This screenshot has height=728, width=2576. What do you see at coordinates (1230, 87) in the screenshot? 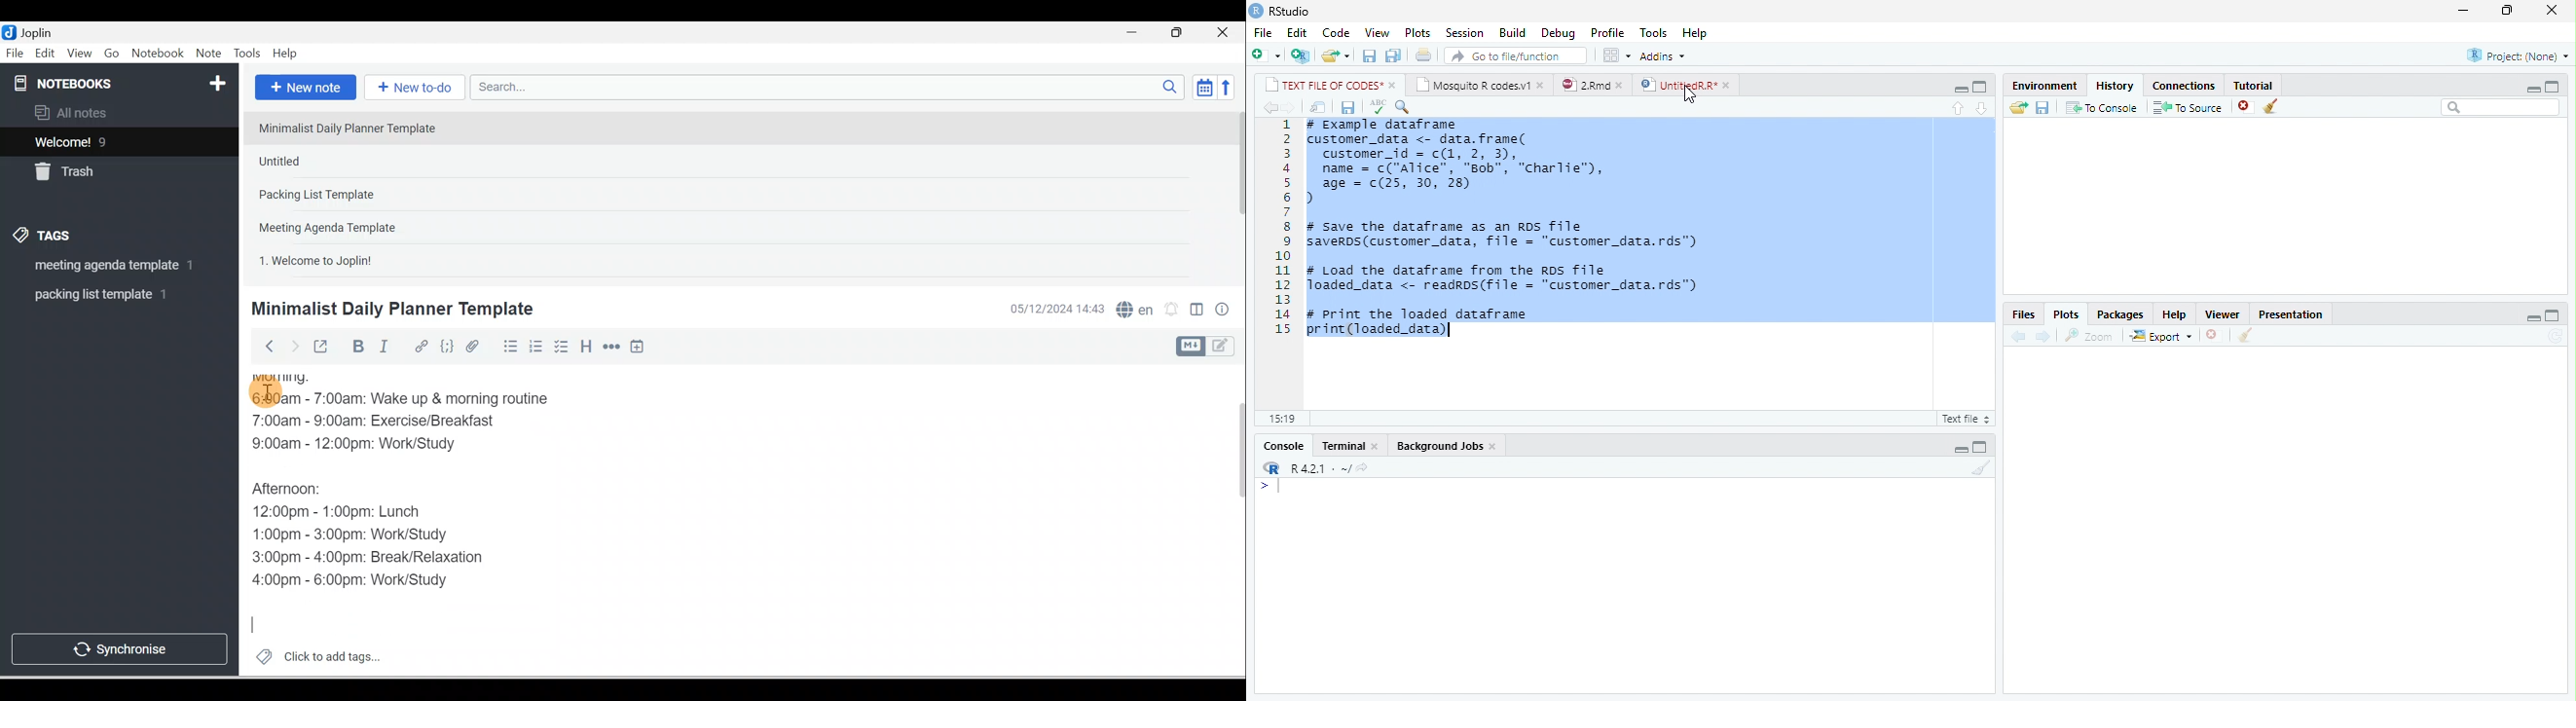
I see `Reverse sort` at bounding box center [1230, 87].